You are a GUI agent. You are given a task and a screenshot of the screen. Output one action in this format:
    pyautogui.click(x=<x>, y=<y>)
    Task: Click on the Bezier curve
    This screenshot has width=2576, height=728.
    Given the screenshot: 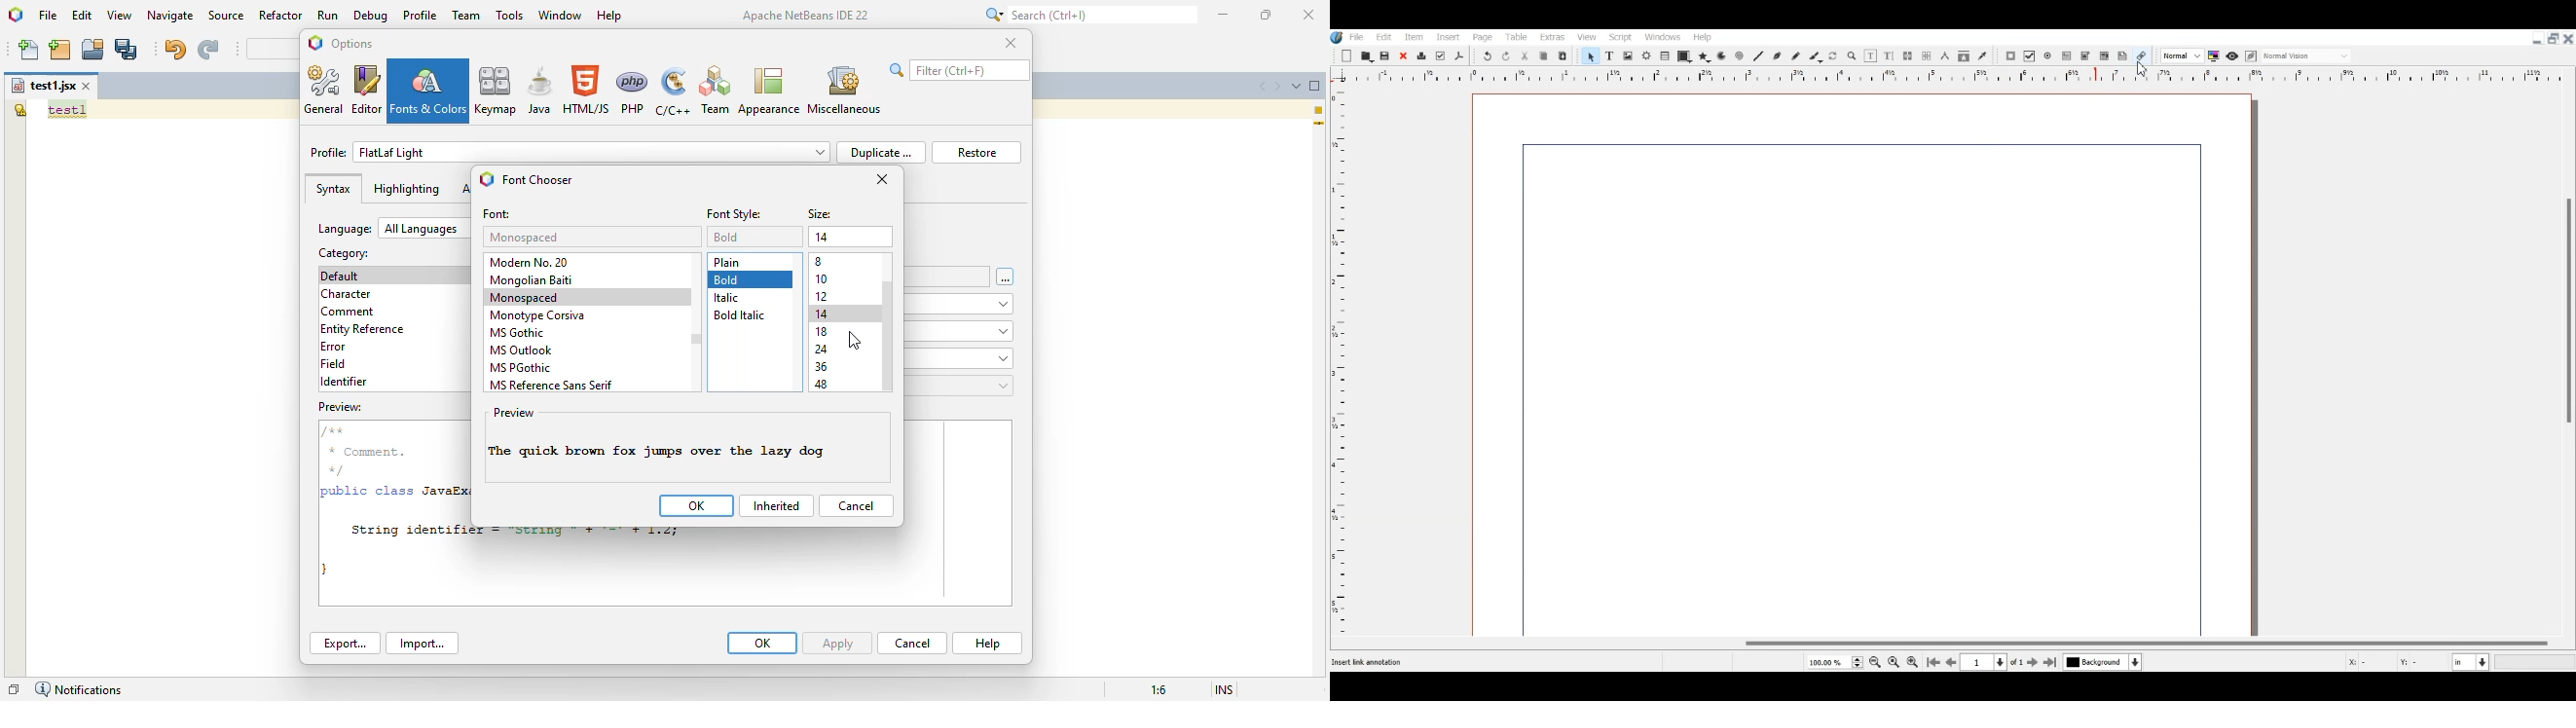 What is the action you would take?
    pyautogui.click(x=1777, y=55)
    